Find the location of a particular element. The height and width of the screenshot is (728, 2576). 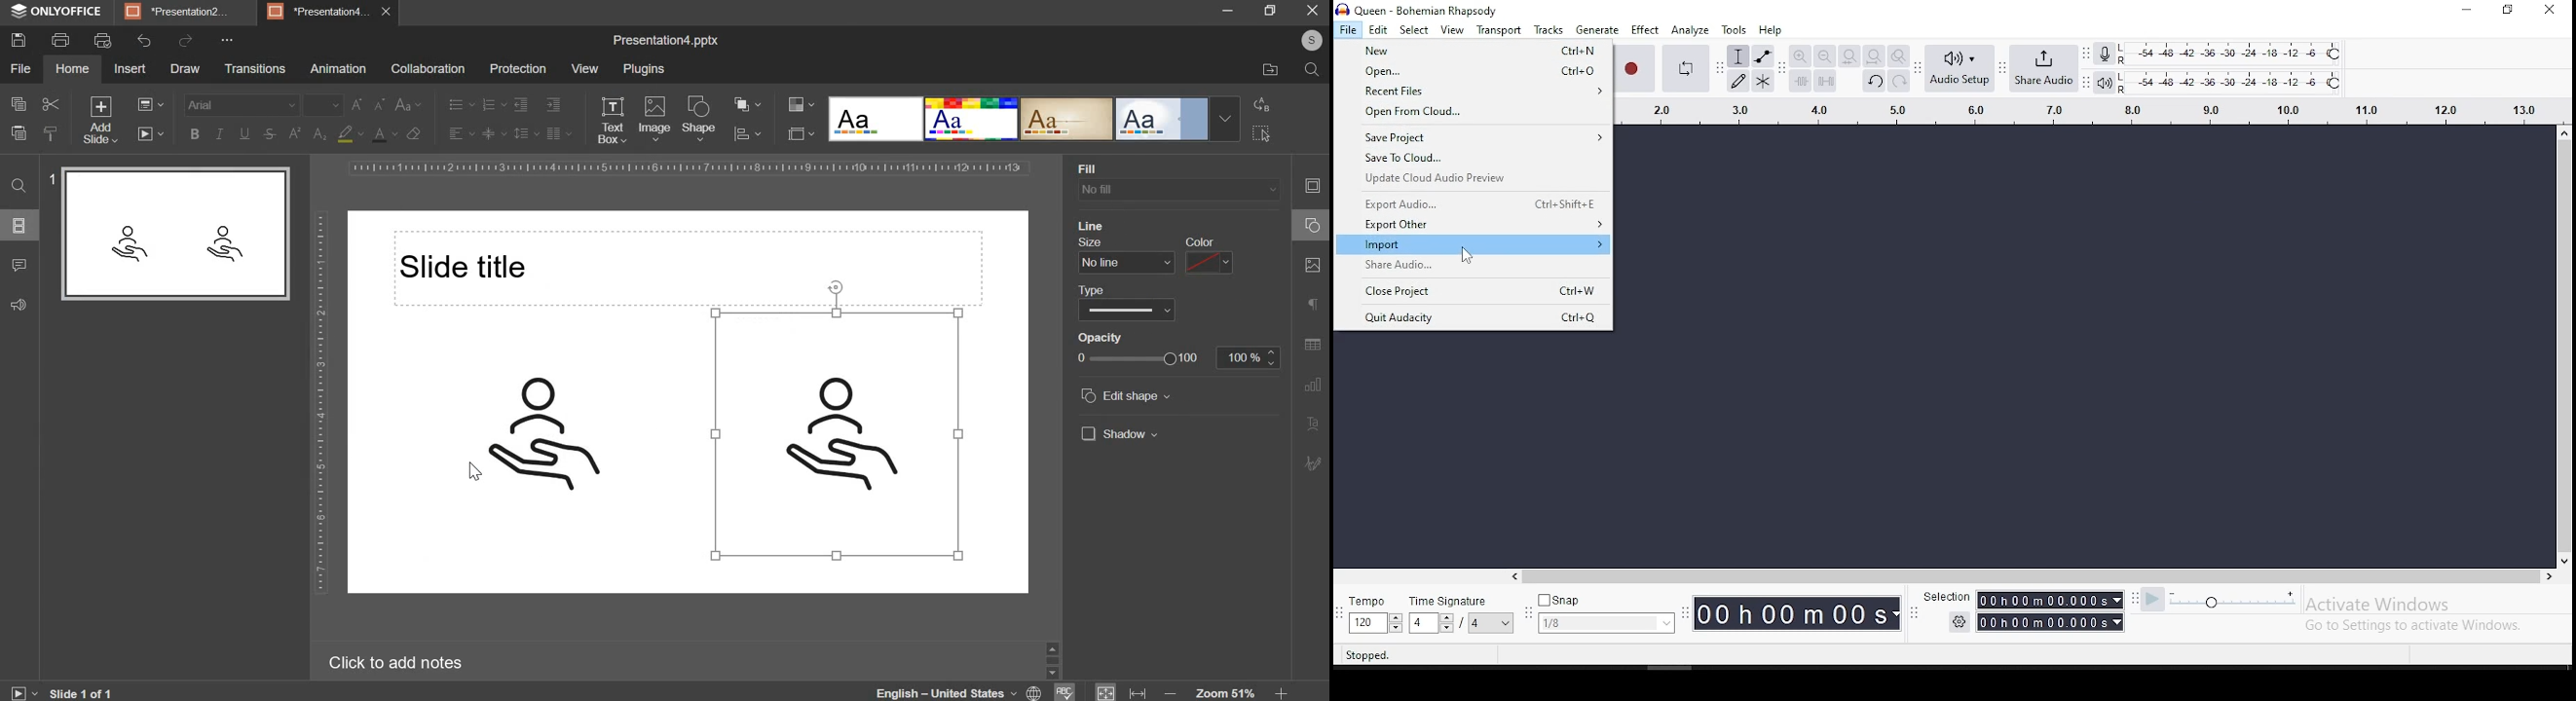

export other is located at coordinates (1474, 226).